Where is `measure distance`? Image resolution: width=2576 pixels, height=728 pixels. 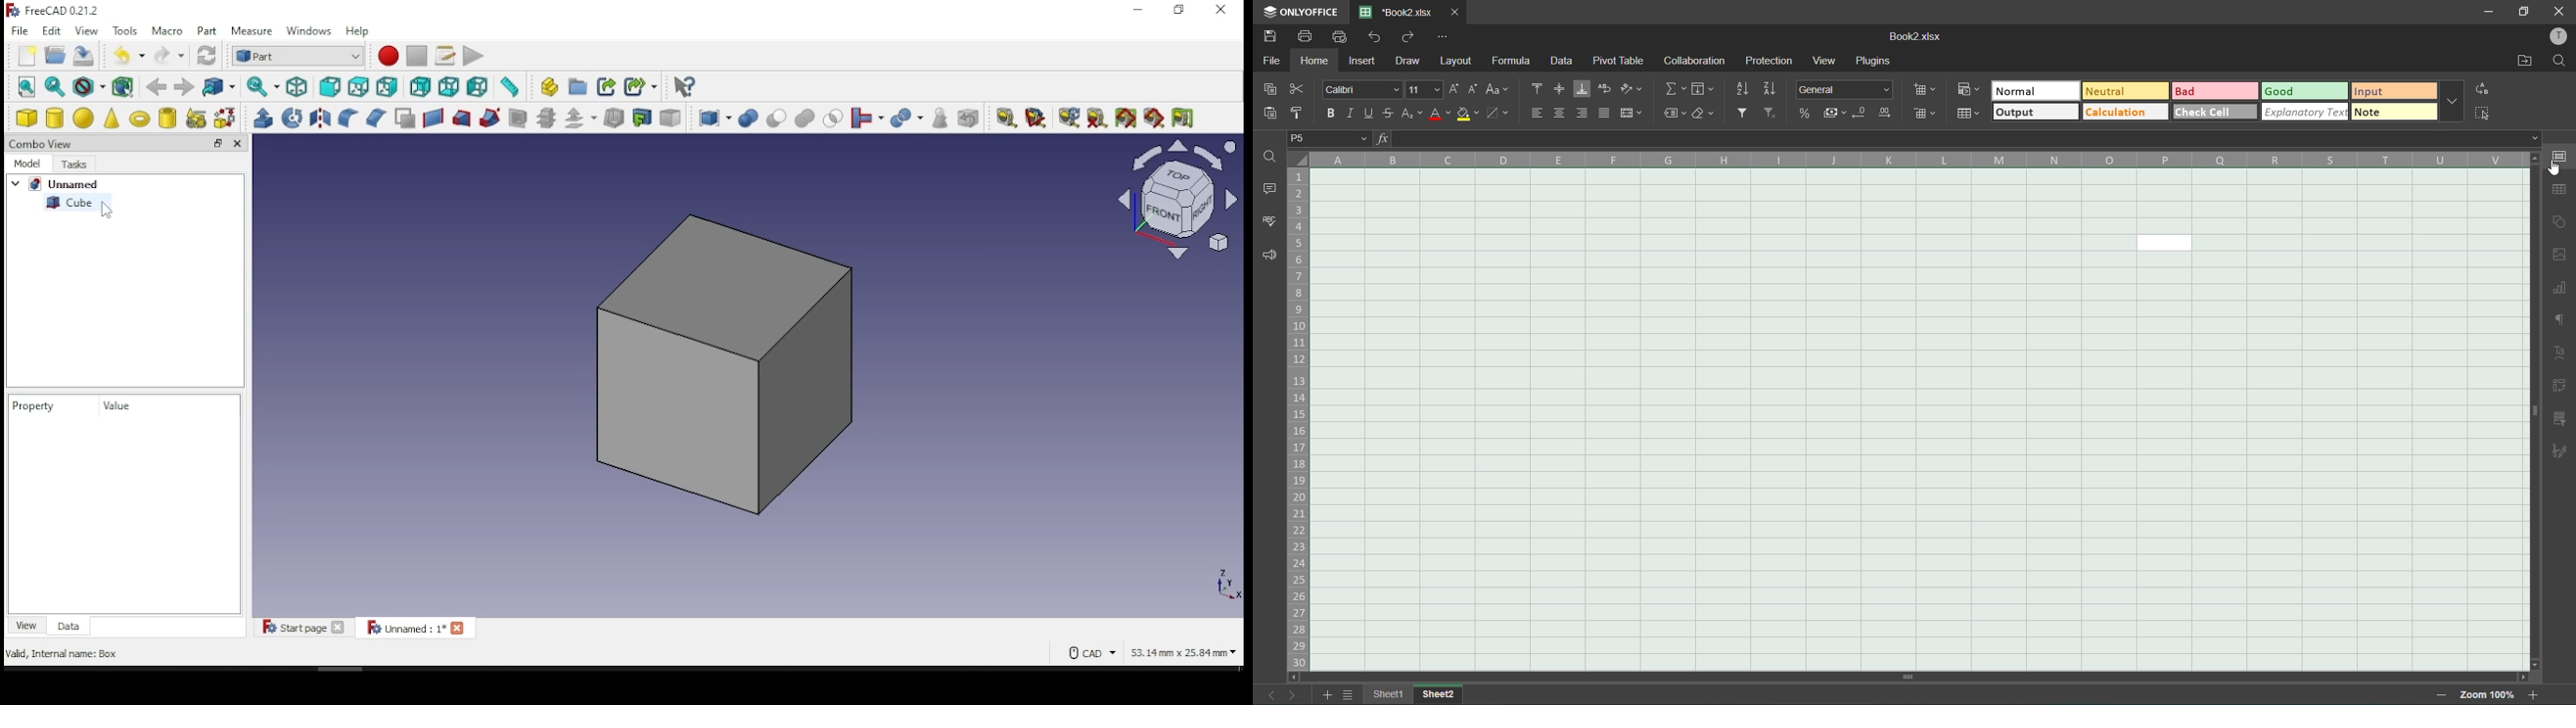
measure distance is located at coordinates (509, 87).